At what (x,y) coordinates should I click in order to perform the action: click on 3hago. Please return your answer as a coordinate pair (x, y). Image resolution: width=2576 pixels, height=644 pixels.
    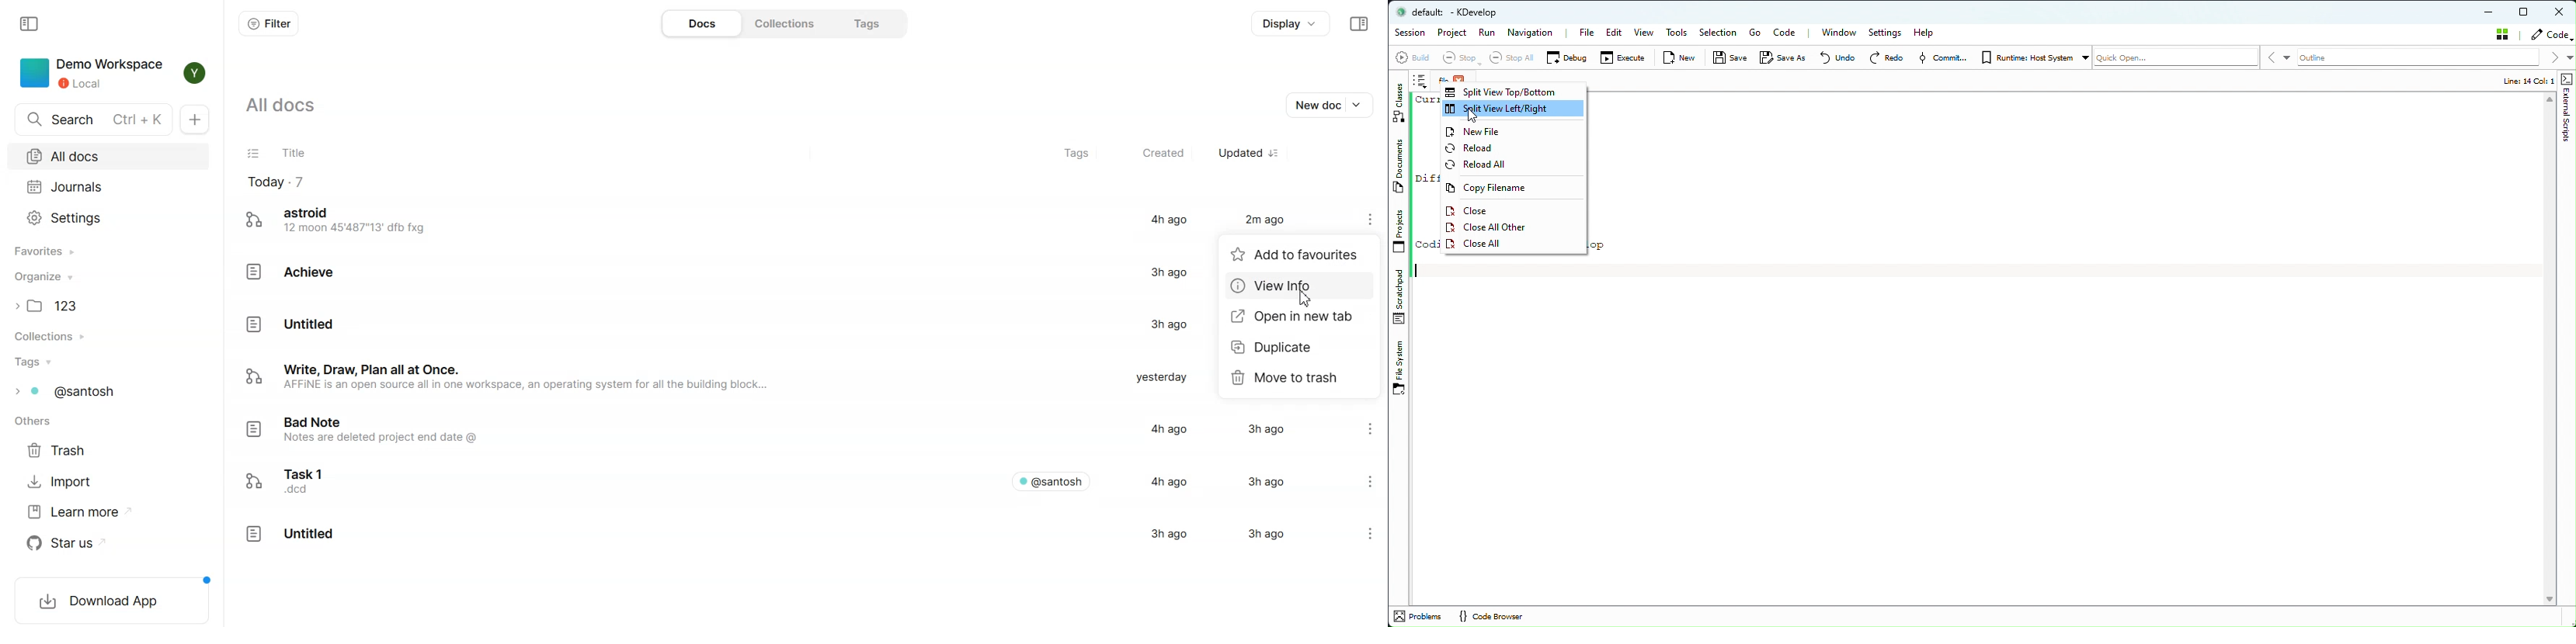
    Looking at the image, I should click on (1262, 535).